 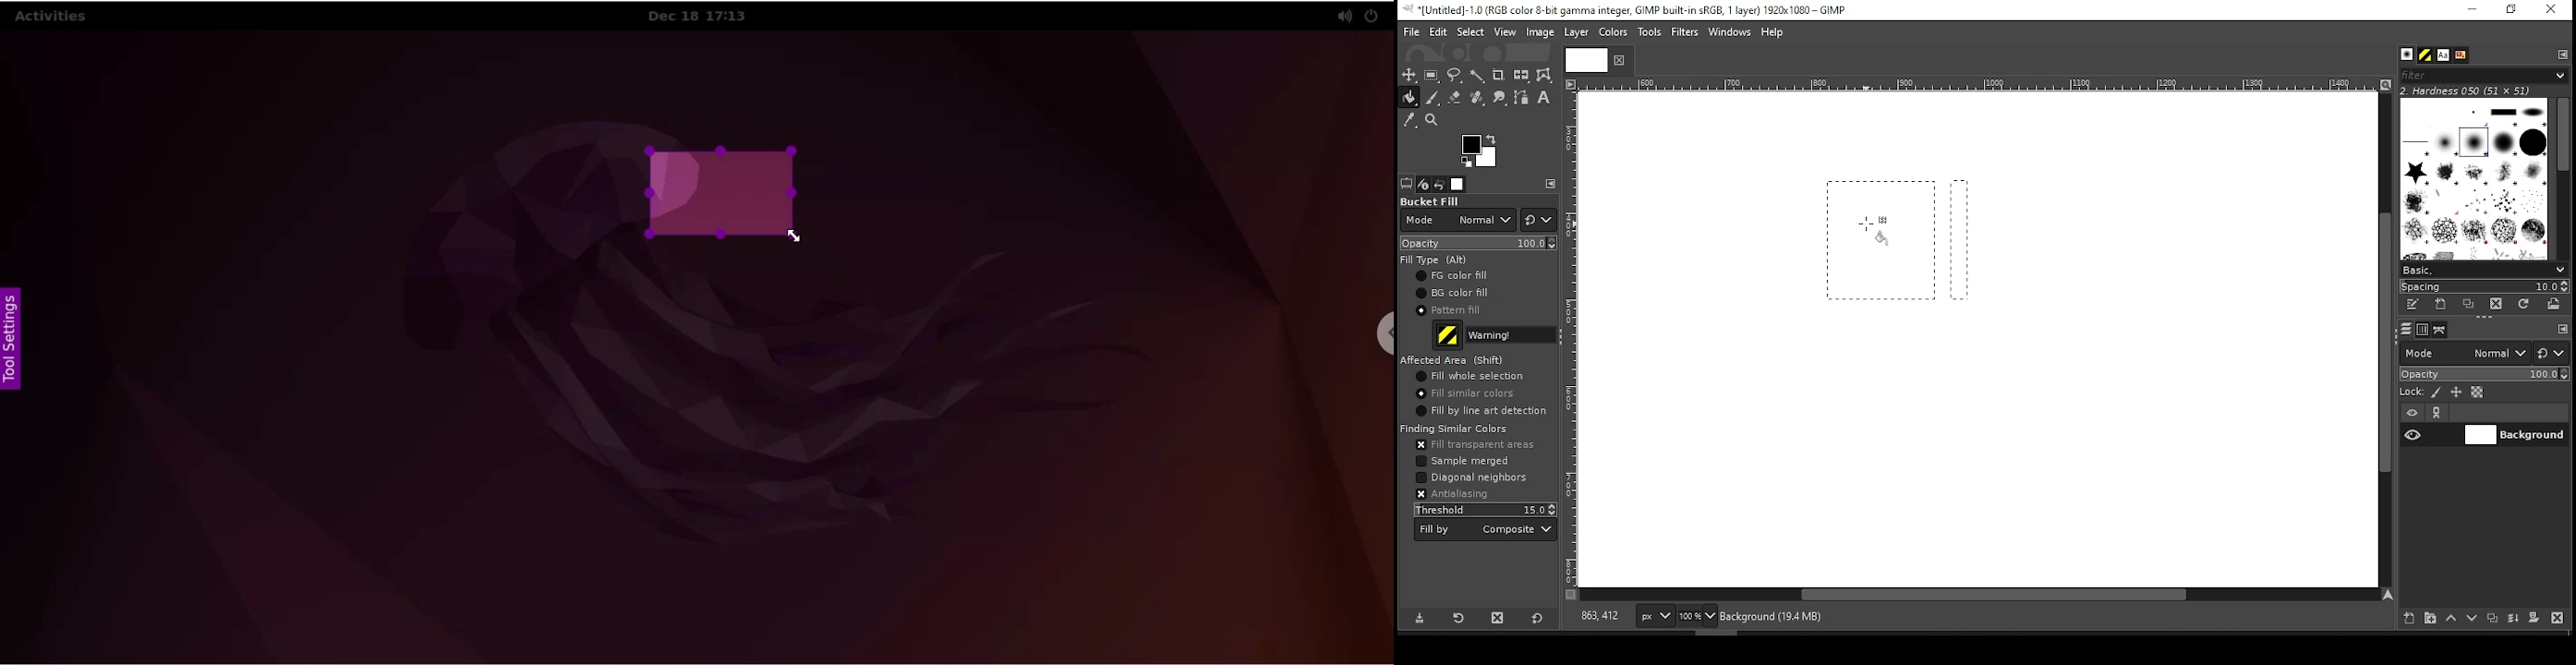 What do you see at coordinates (1452, 294) in the screenshot?
I see `background fill color` at bounding box center [1452, 294].